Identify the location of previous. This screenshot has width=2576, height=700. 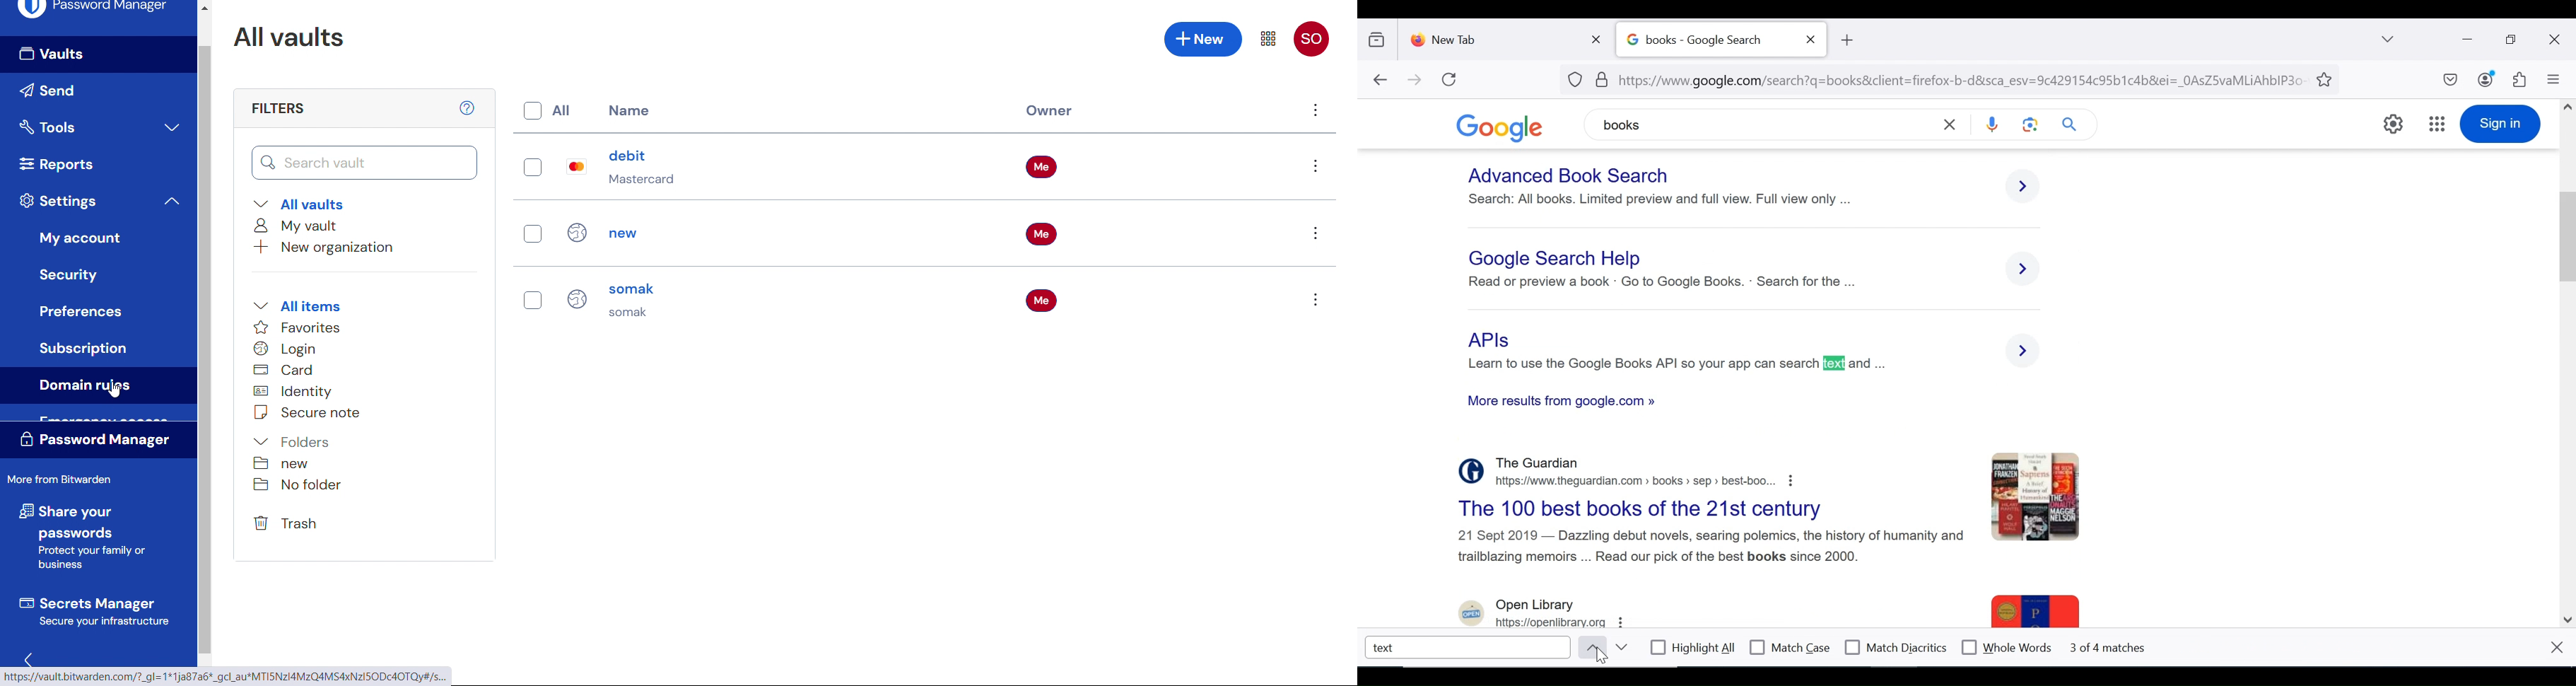
(1590, 647).